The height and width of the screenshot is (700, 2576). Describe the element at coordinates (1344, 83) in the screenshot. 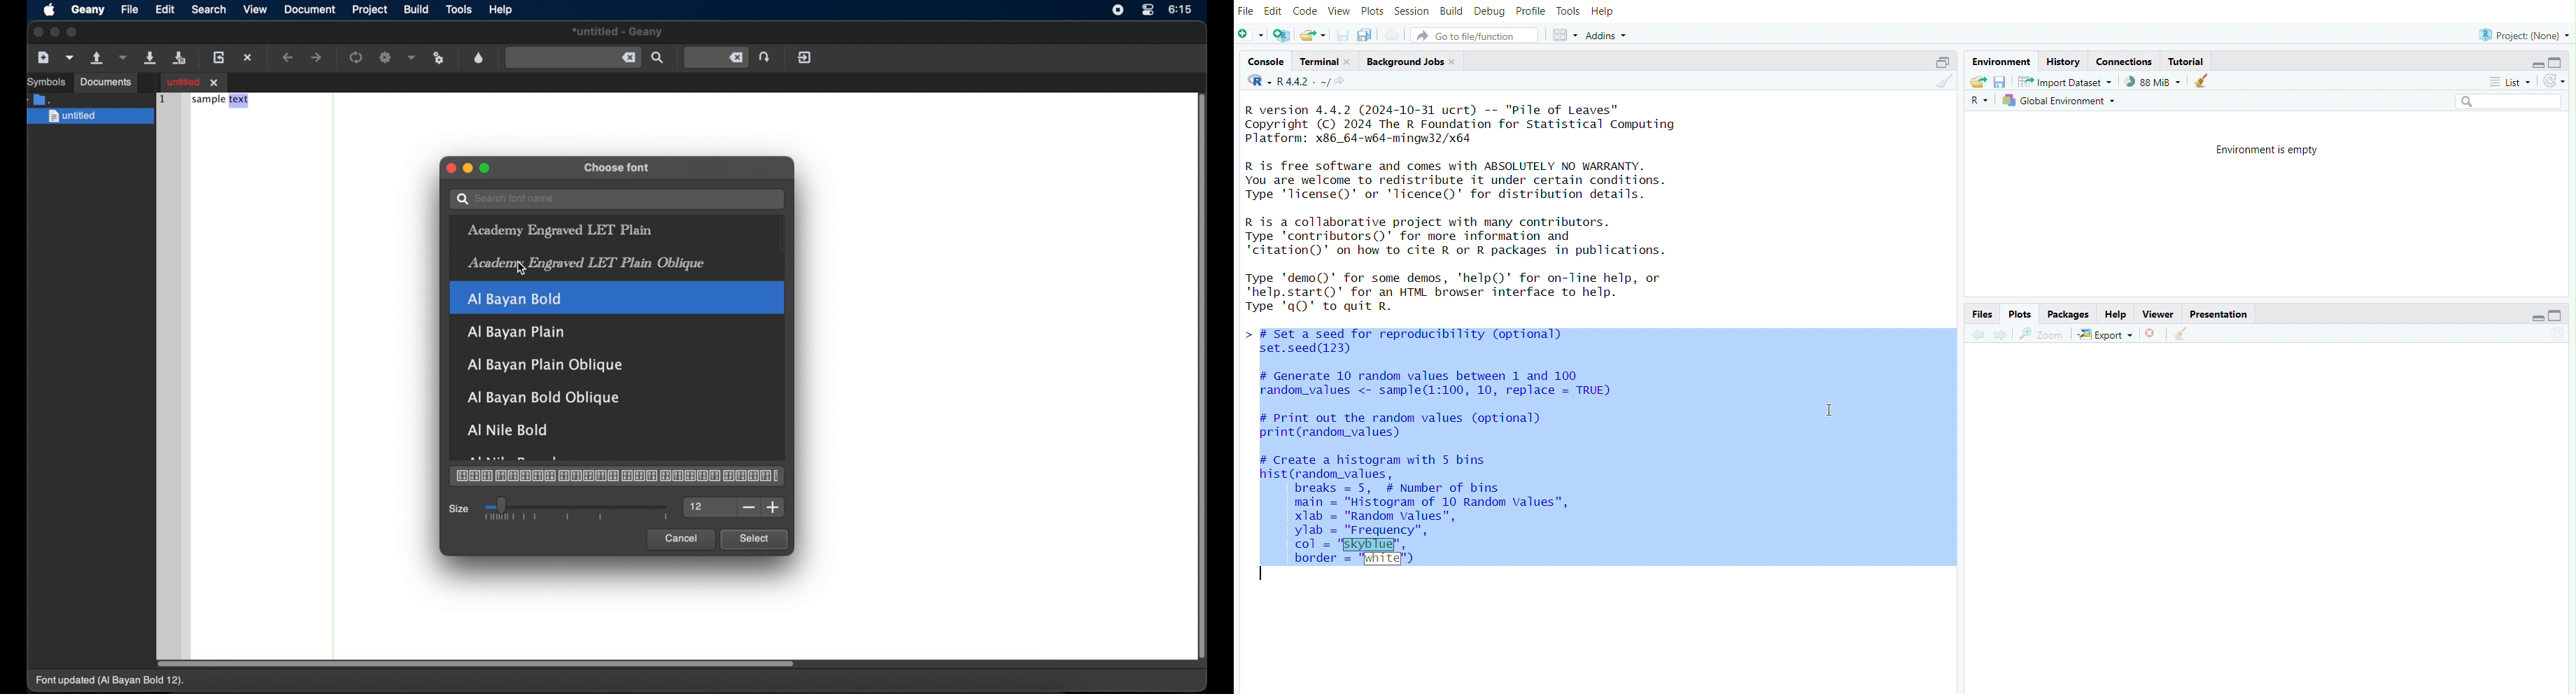

I see `view the current working diirectory` at that location.